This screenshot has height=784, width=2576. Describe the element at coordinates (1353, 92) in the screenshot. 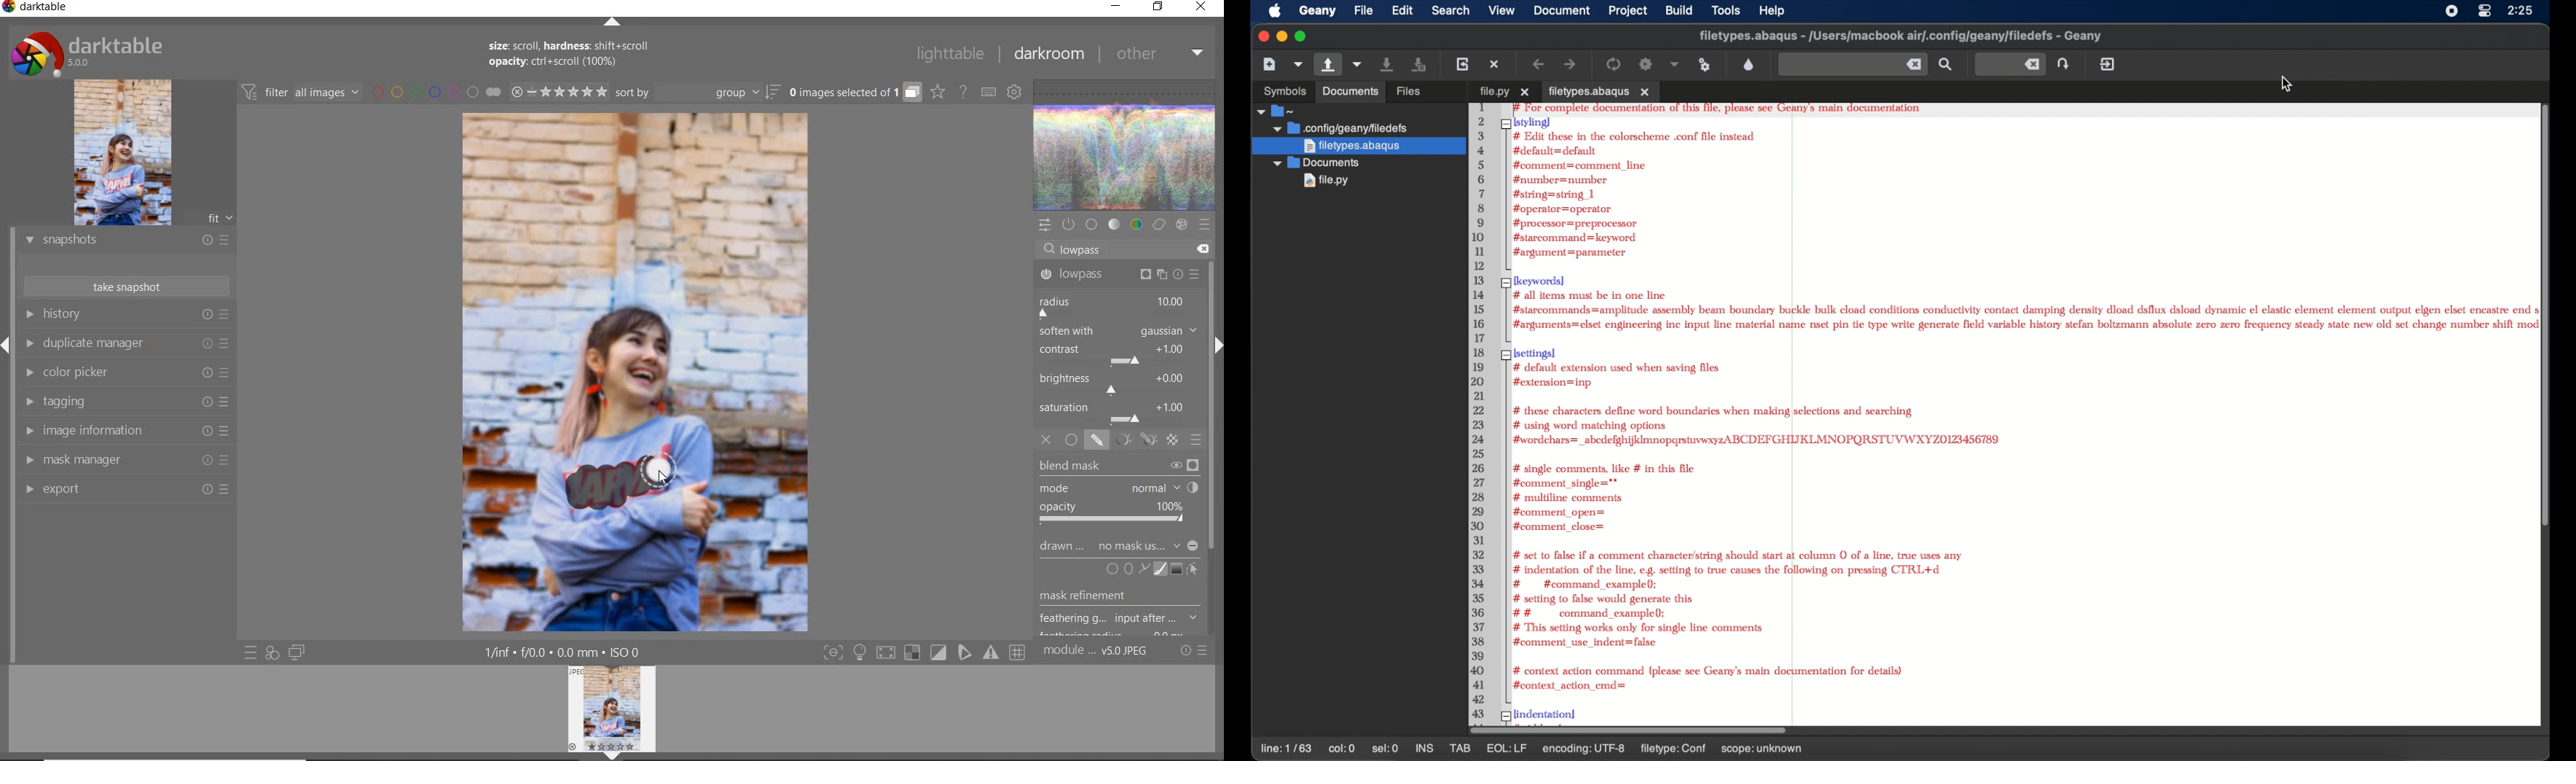

I see `` at that location.